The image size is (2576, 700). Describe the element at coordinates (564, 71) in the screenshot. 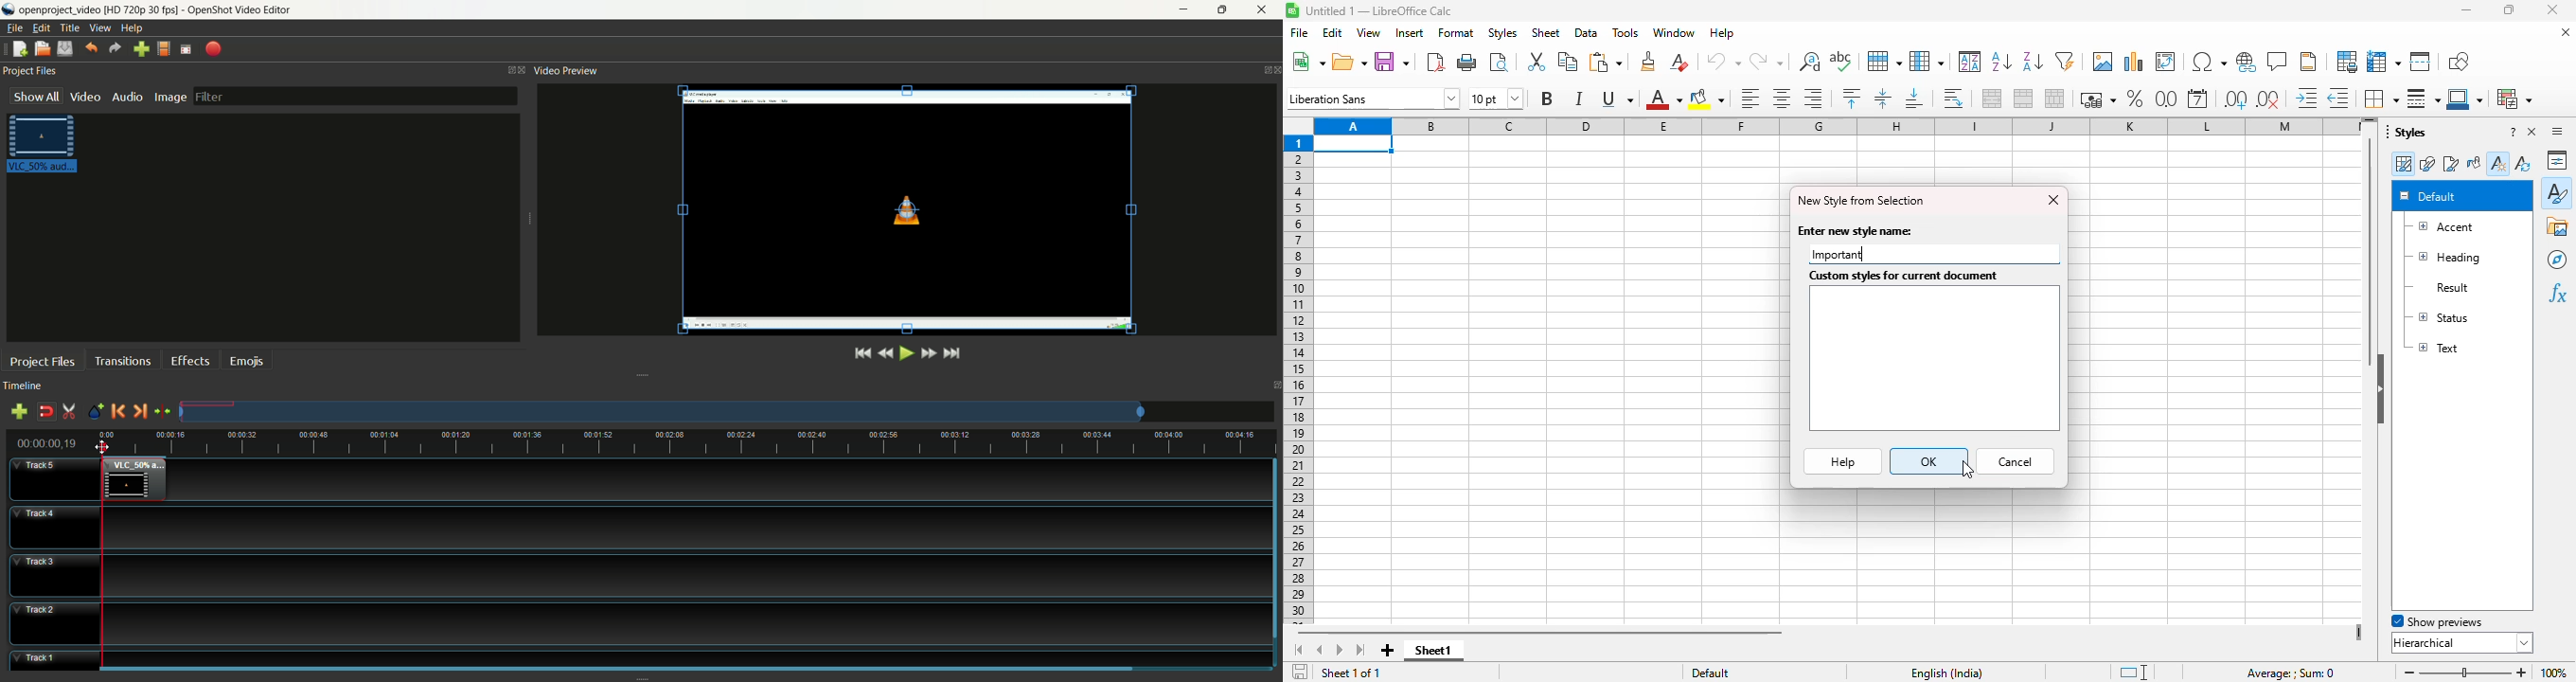

I see `video preview` at that location.